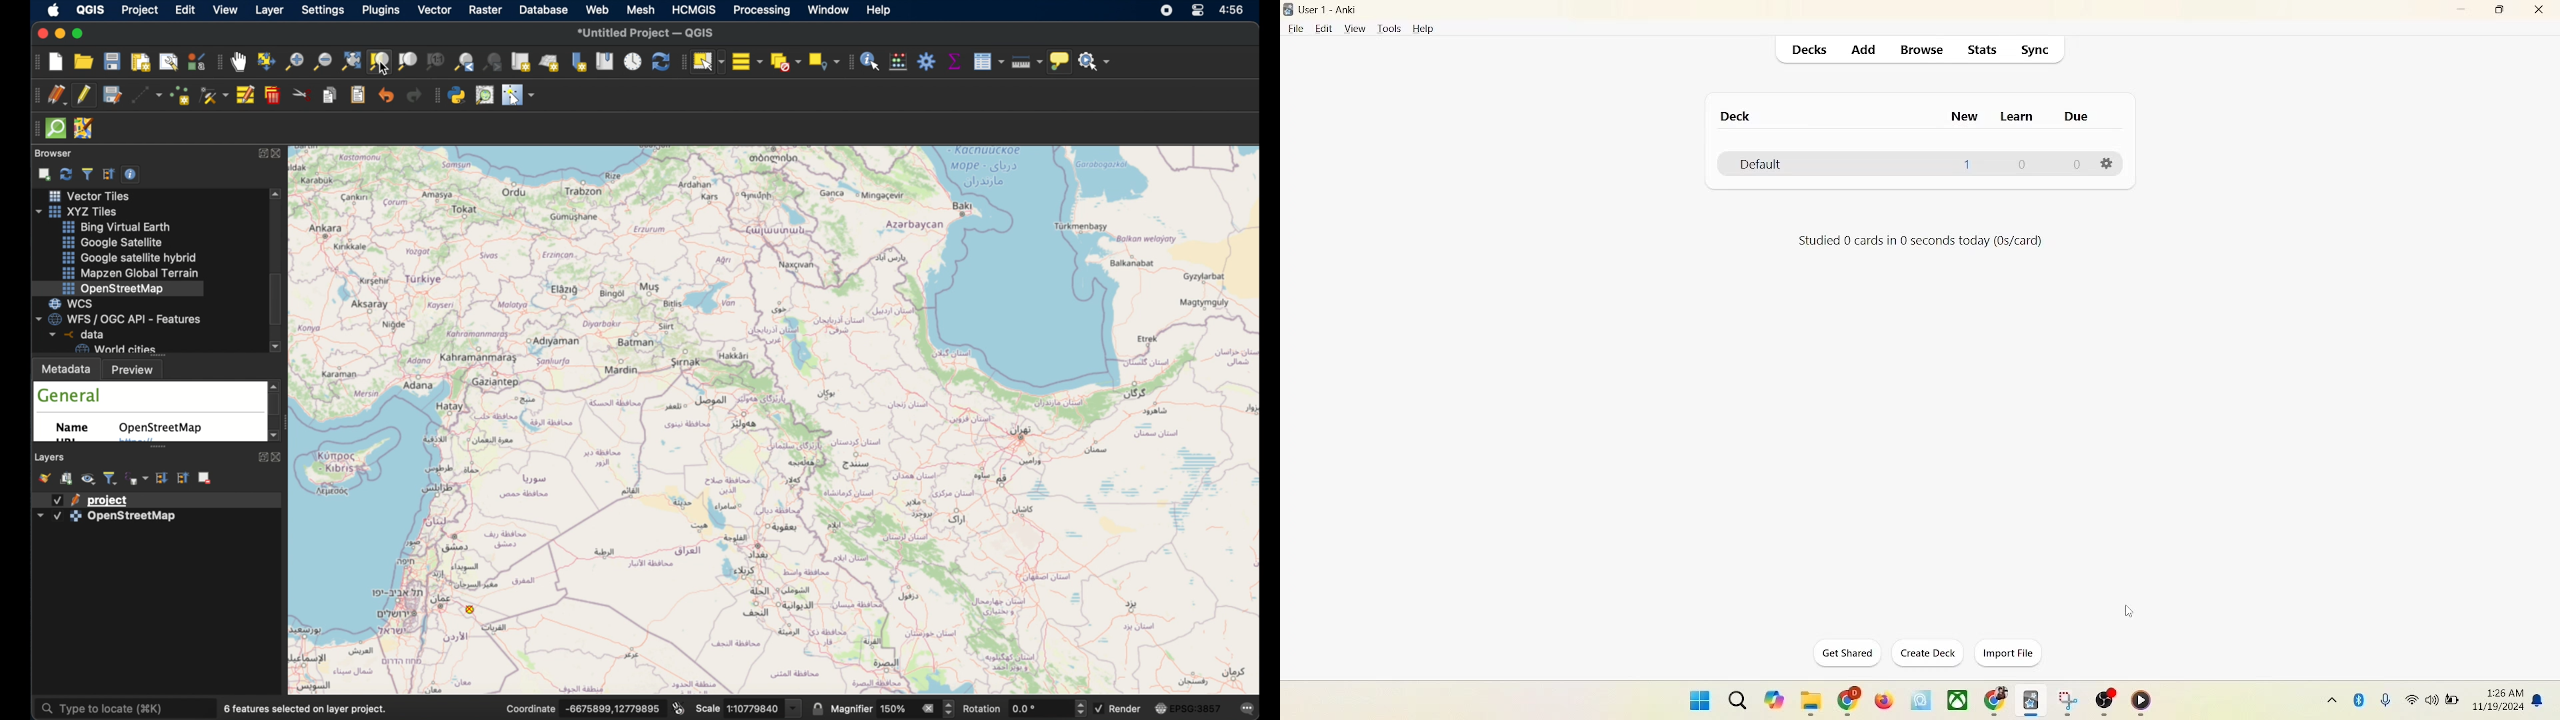 This screenshot has height=728, width=2576. Describe the element at coordinates (1862, 49) in the screenshot. I see `add` at that location.